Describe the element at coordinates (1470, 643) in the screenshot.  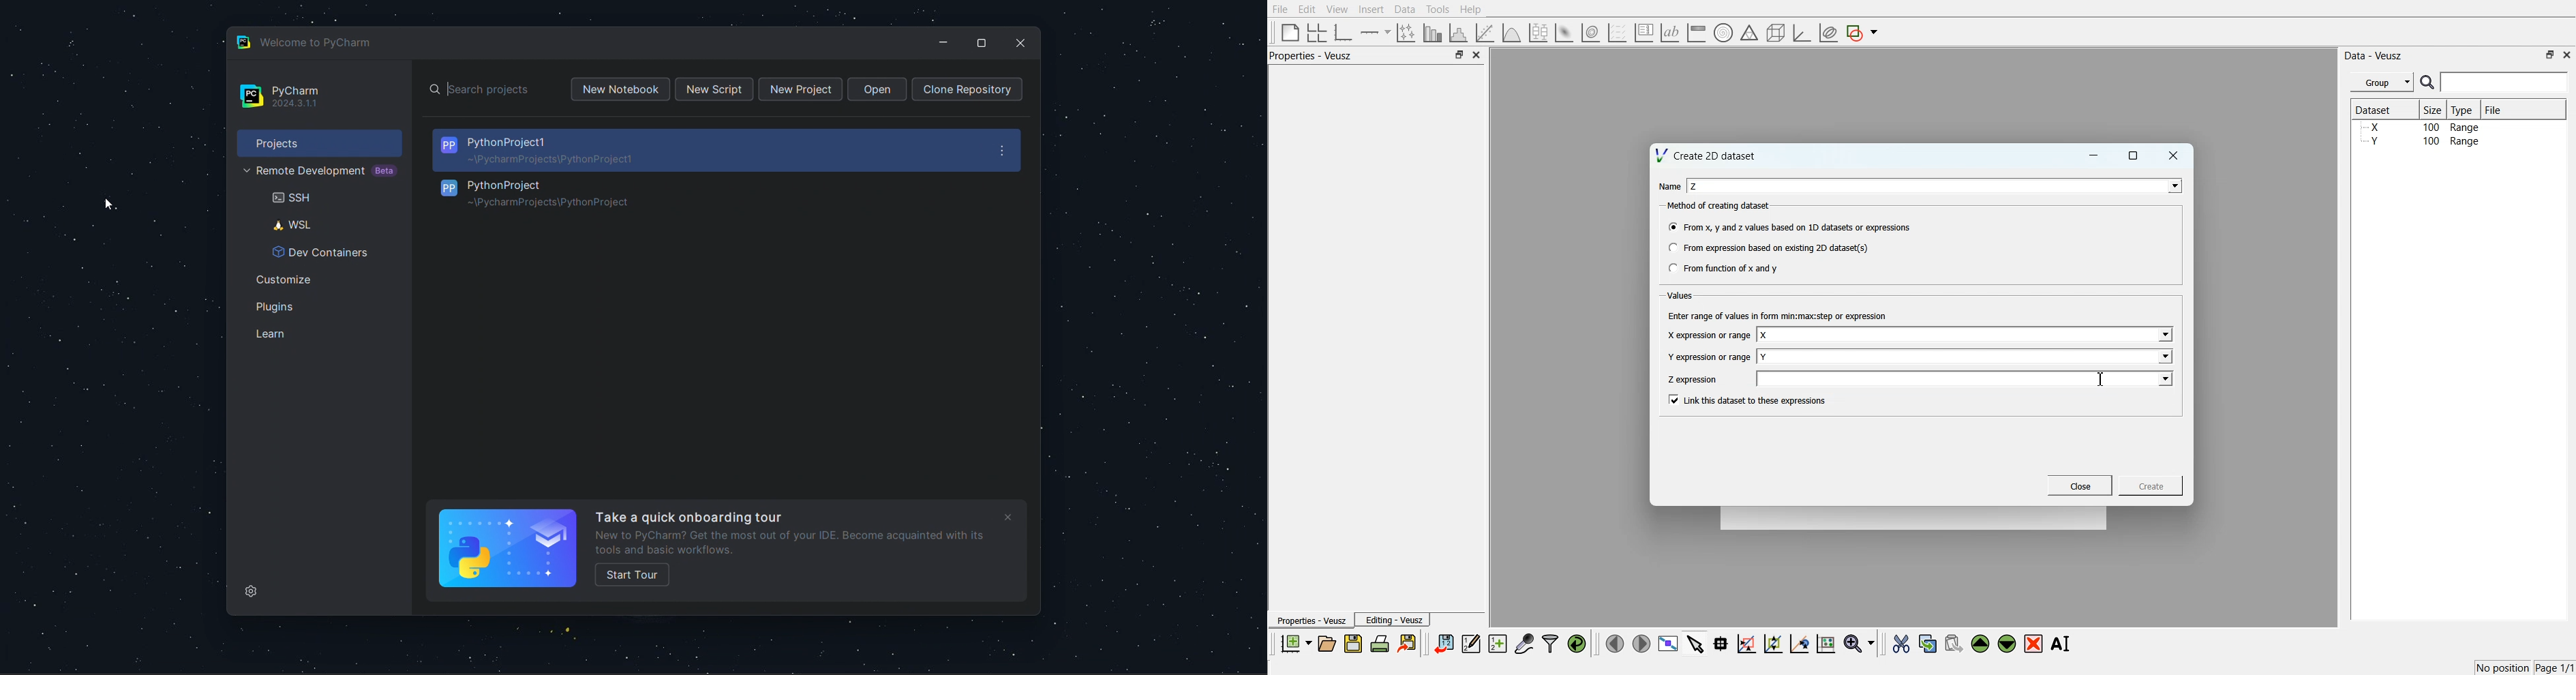
I see `Edit and enter new dataset` at that location.